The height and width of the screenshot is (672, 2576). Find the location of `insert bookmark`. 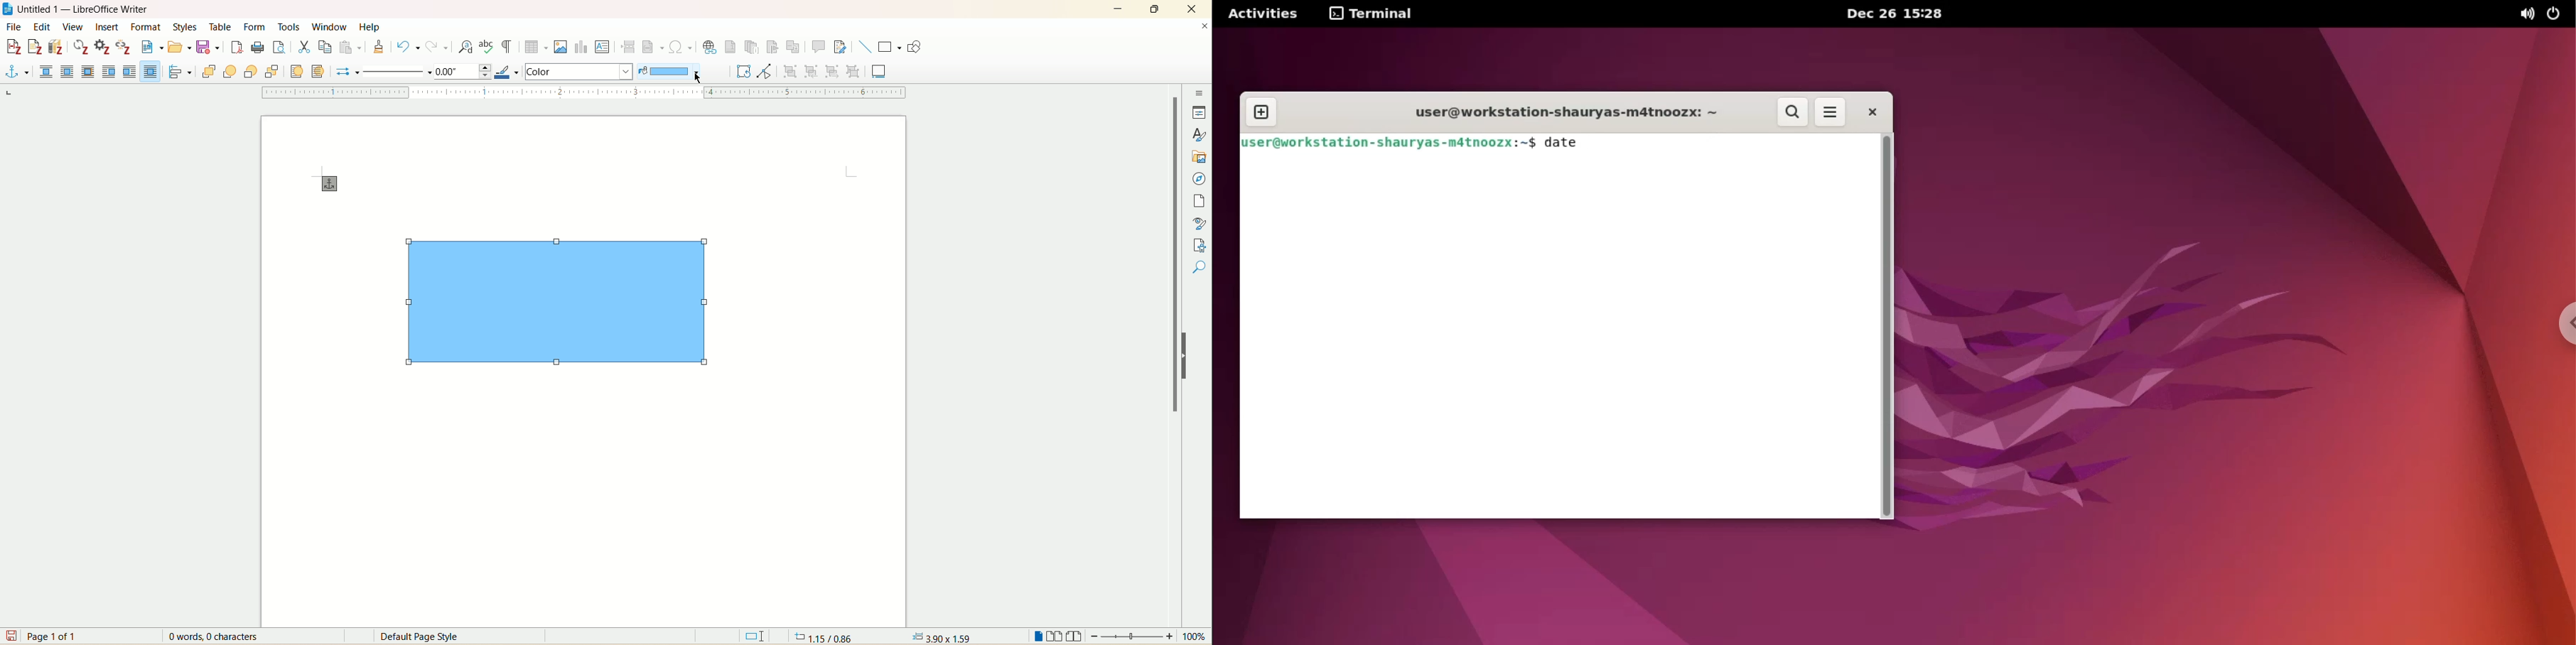

insert bookmark is located at coordinates (777, 47).